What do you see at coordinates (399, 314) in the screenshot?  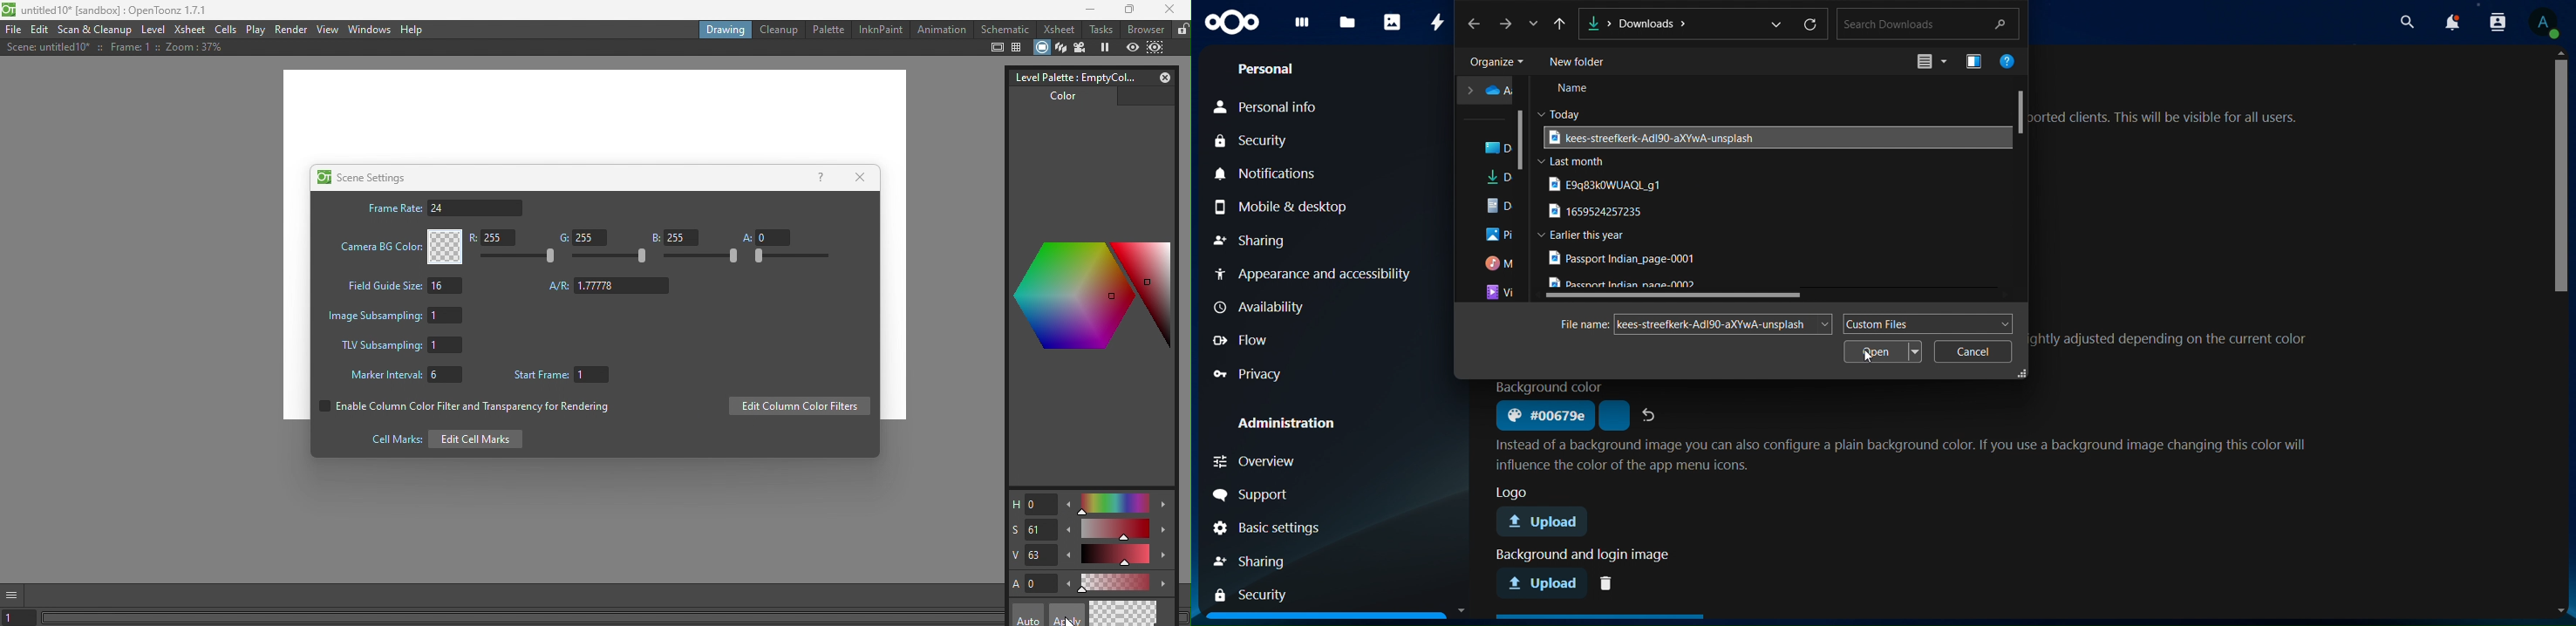 I see `Image subsampling` at bounding box center [399, 314].